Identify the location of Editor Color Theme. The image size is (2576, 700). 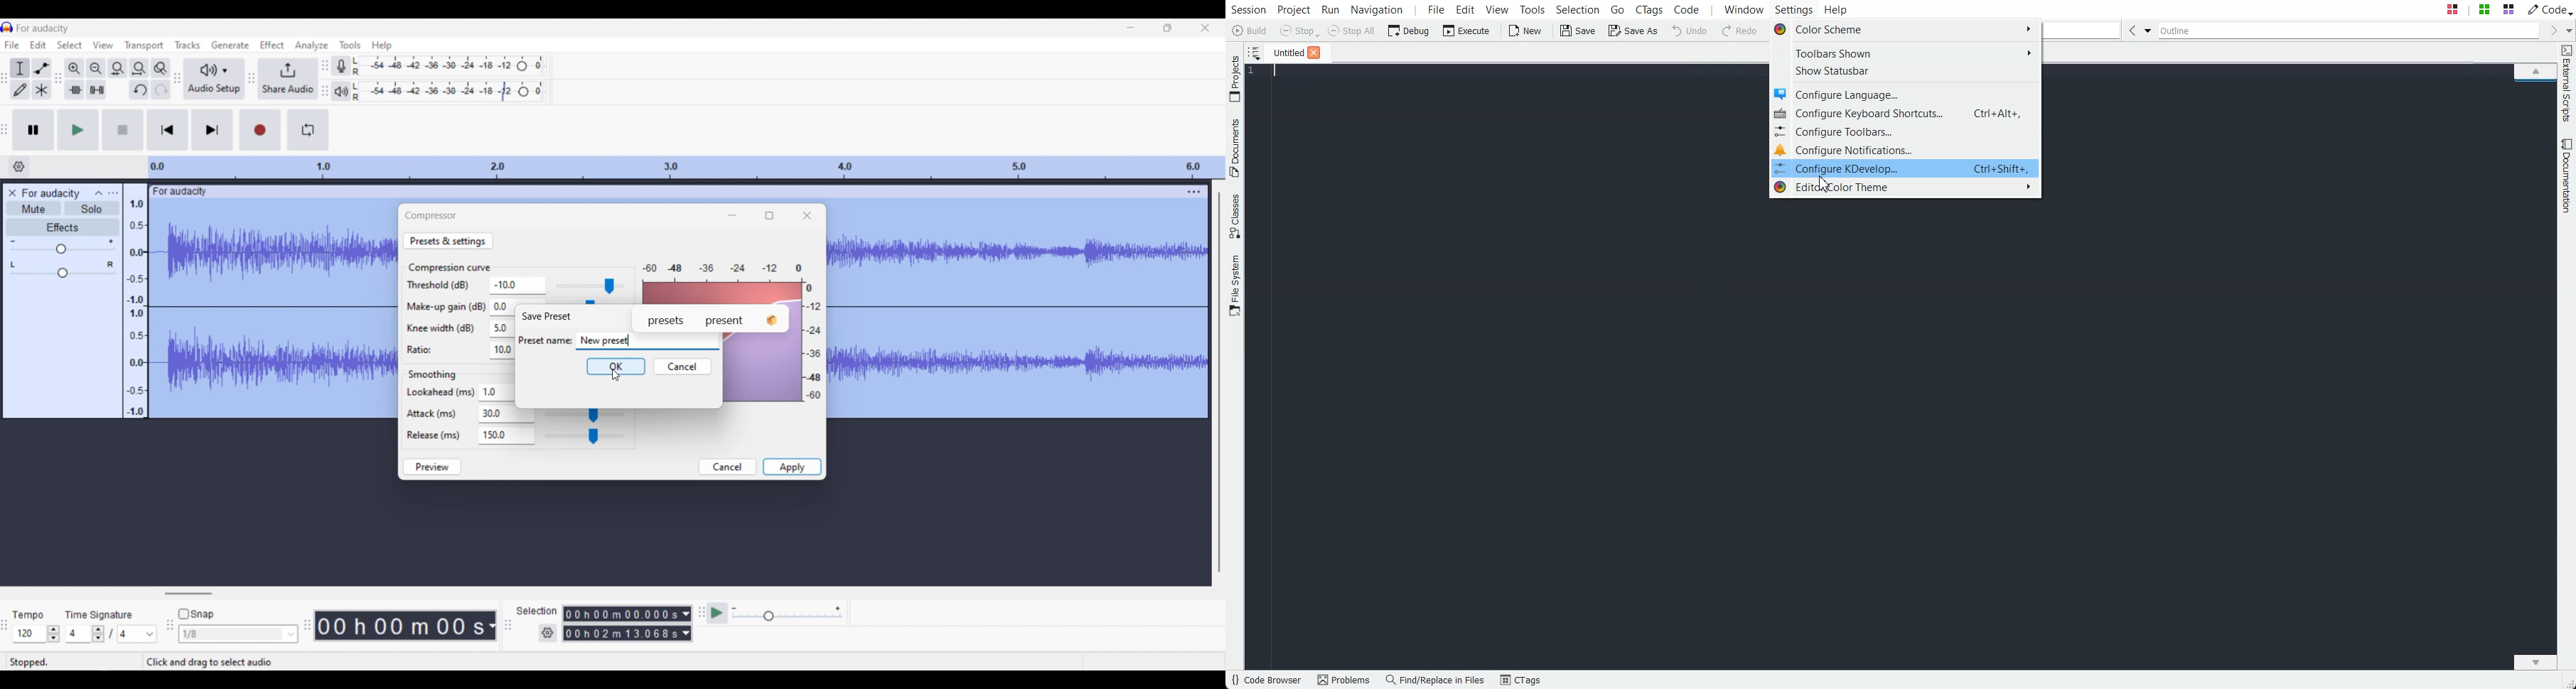
(1905, 188).